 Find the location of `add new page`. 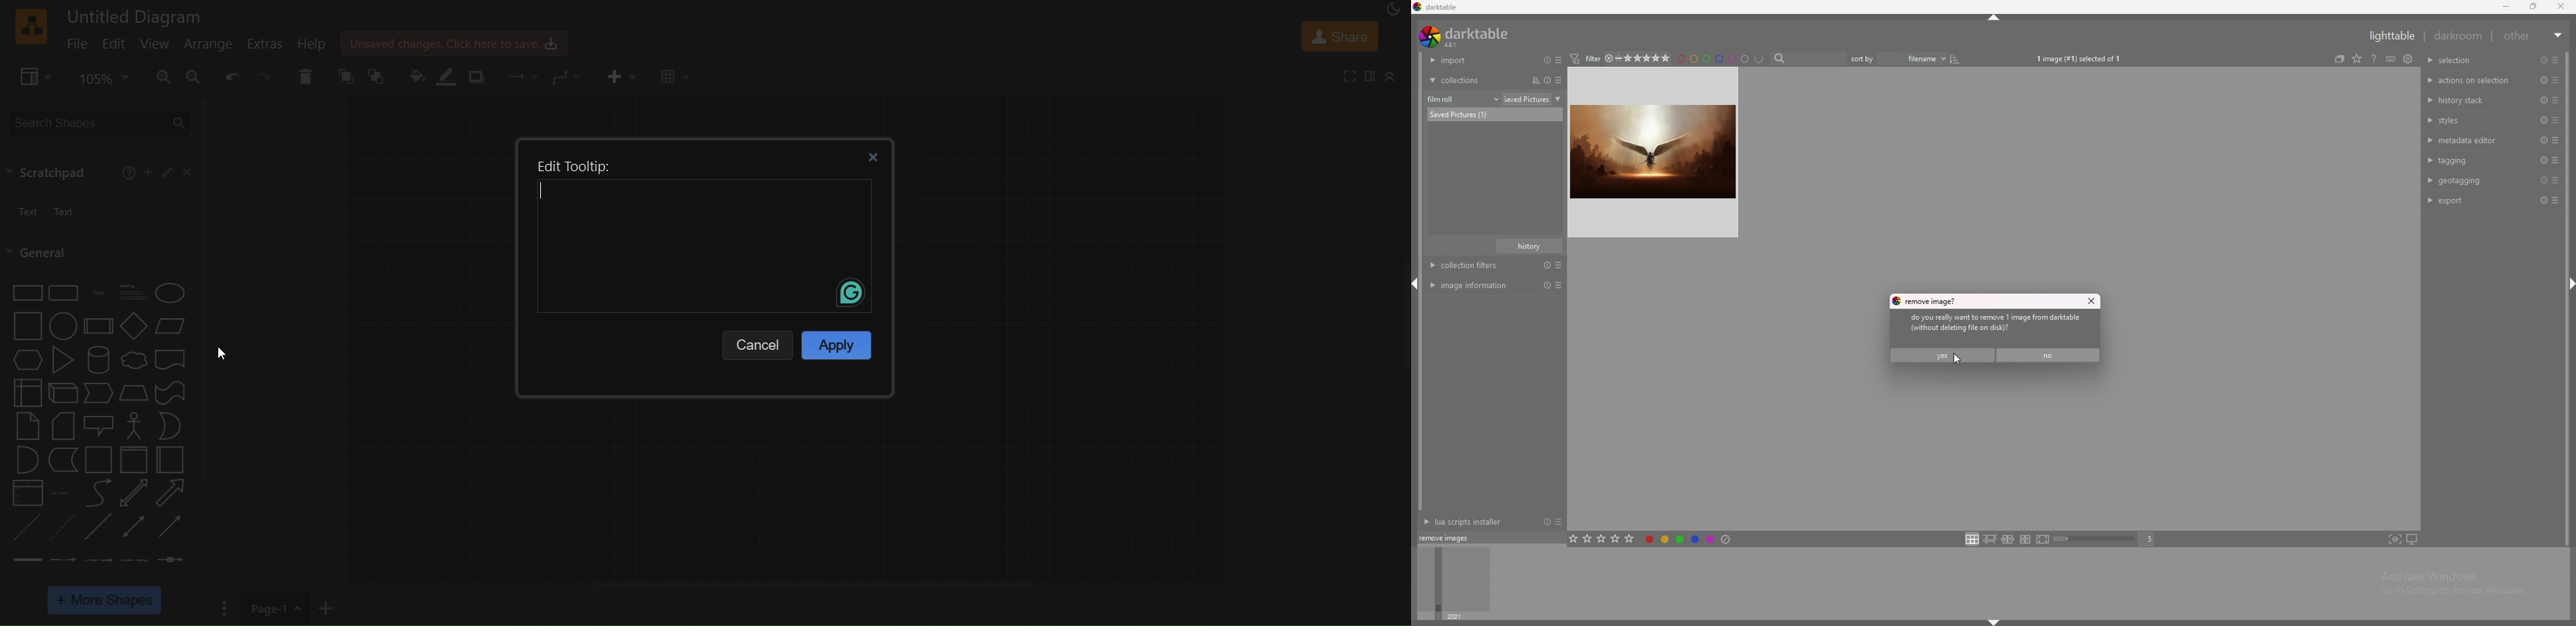

add new page is located at coordinates (337, 607).